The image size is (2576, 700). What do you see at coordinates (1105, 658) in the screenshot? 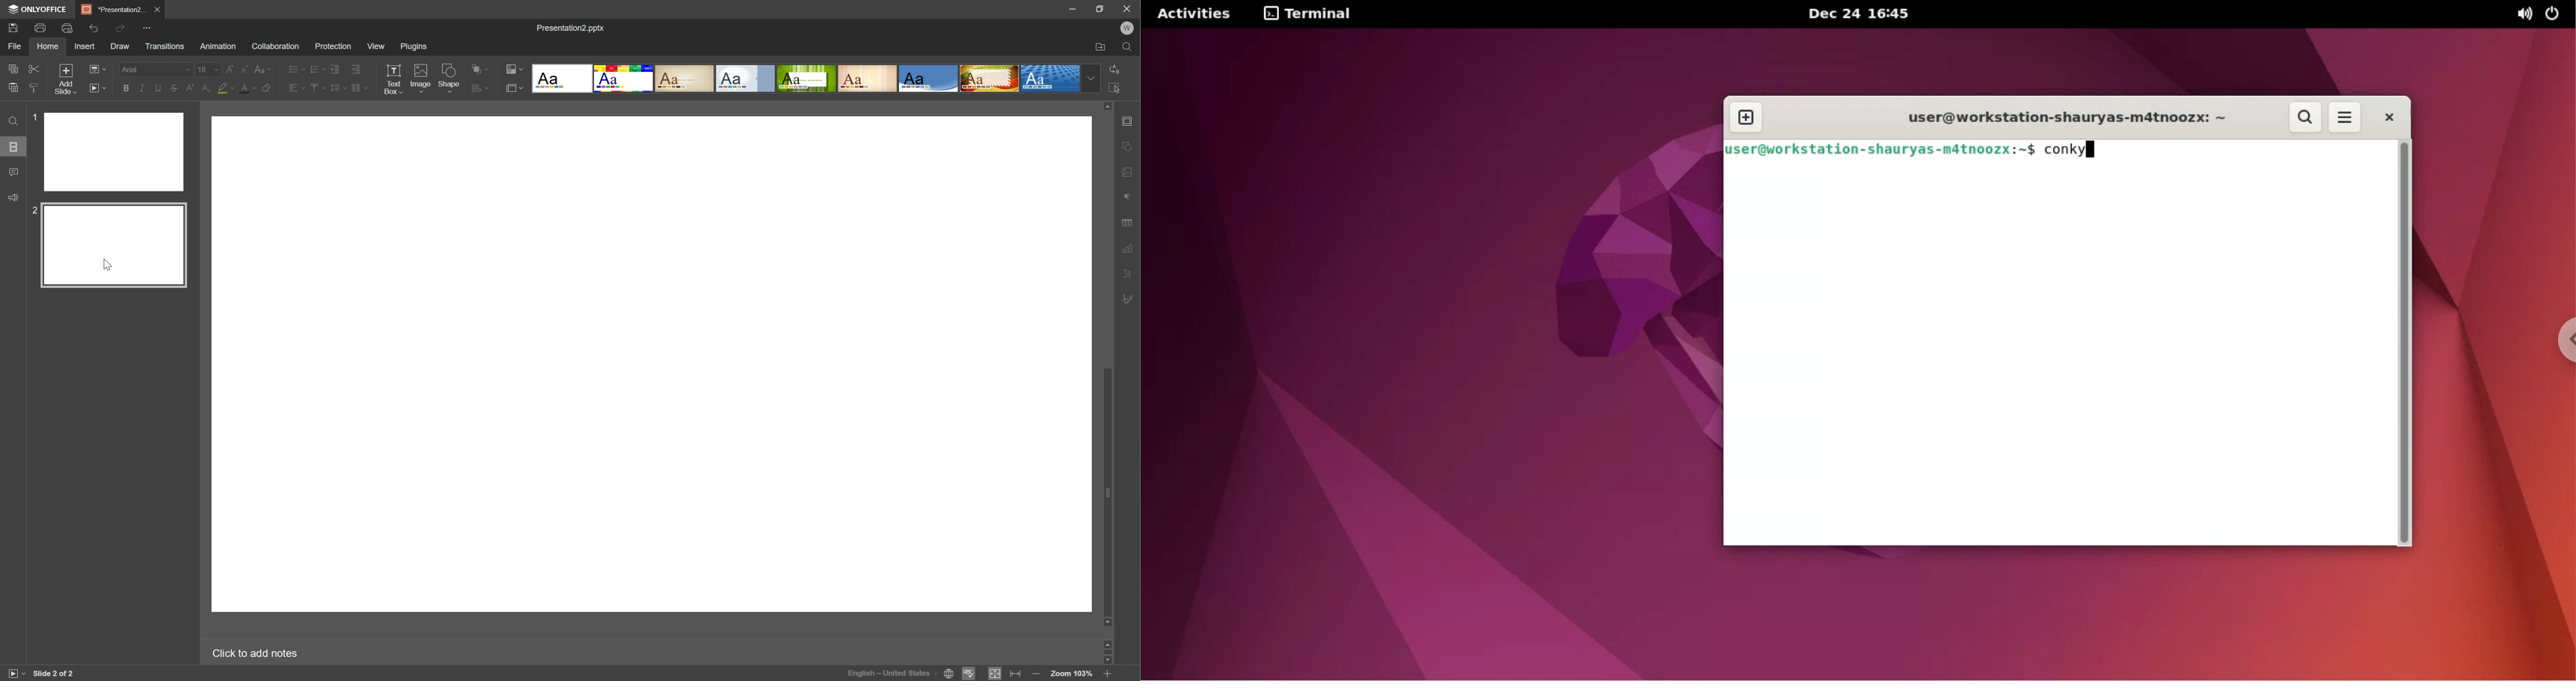
I see `Scroll Down` at bounding box center [1105, 658].